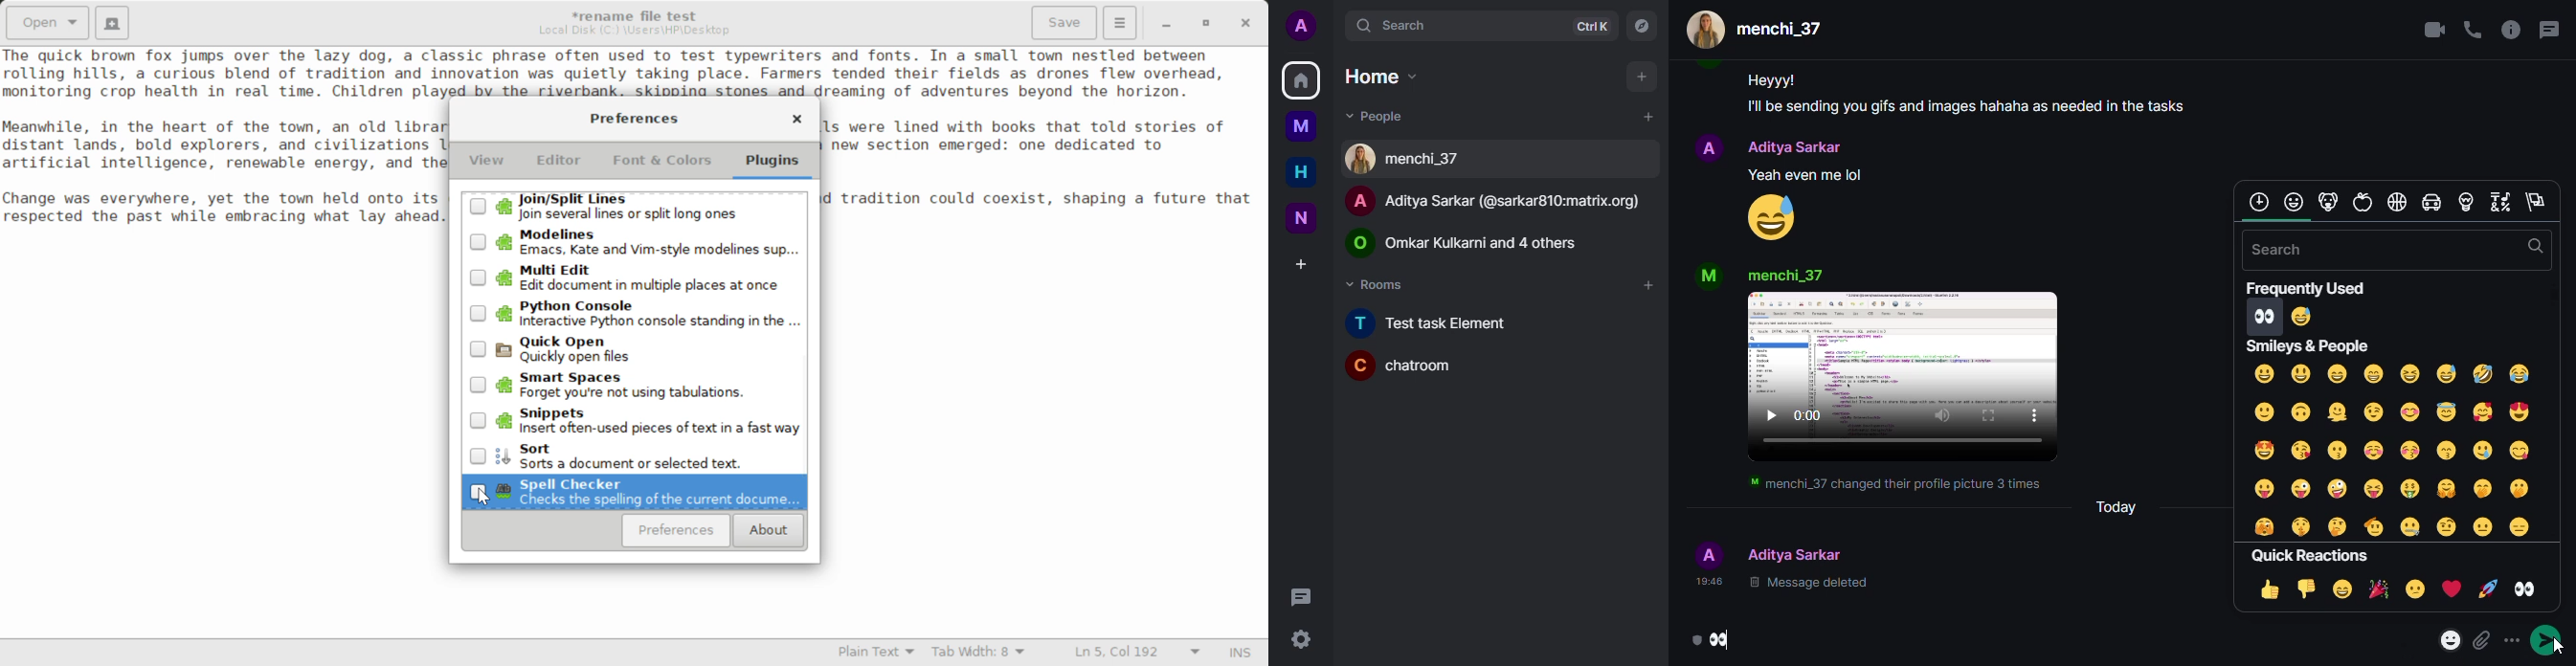  Describe the element at coordinates (1637, 77) in the screenshot. I see `add` at that location.